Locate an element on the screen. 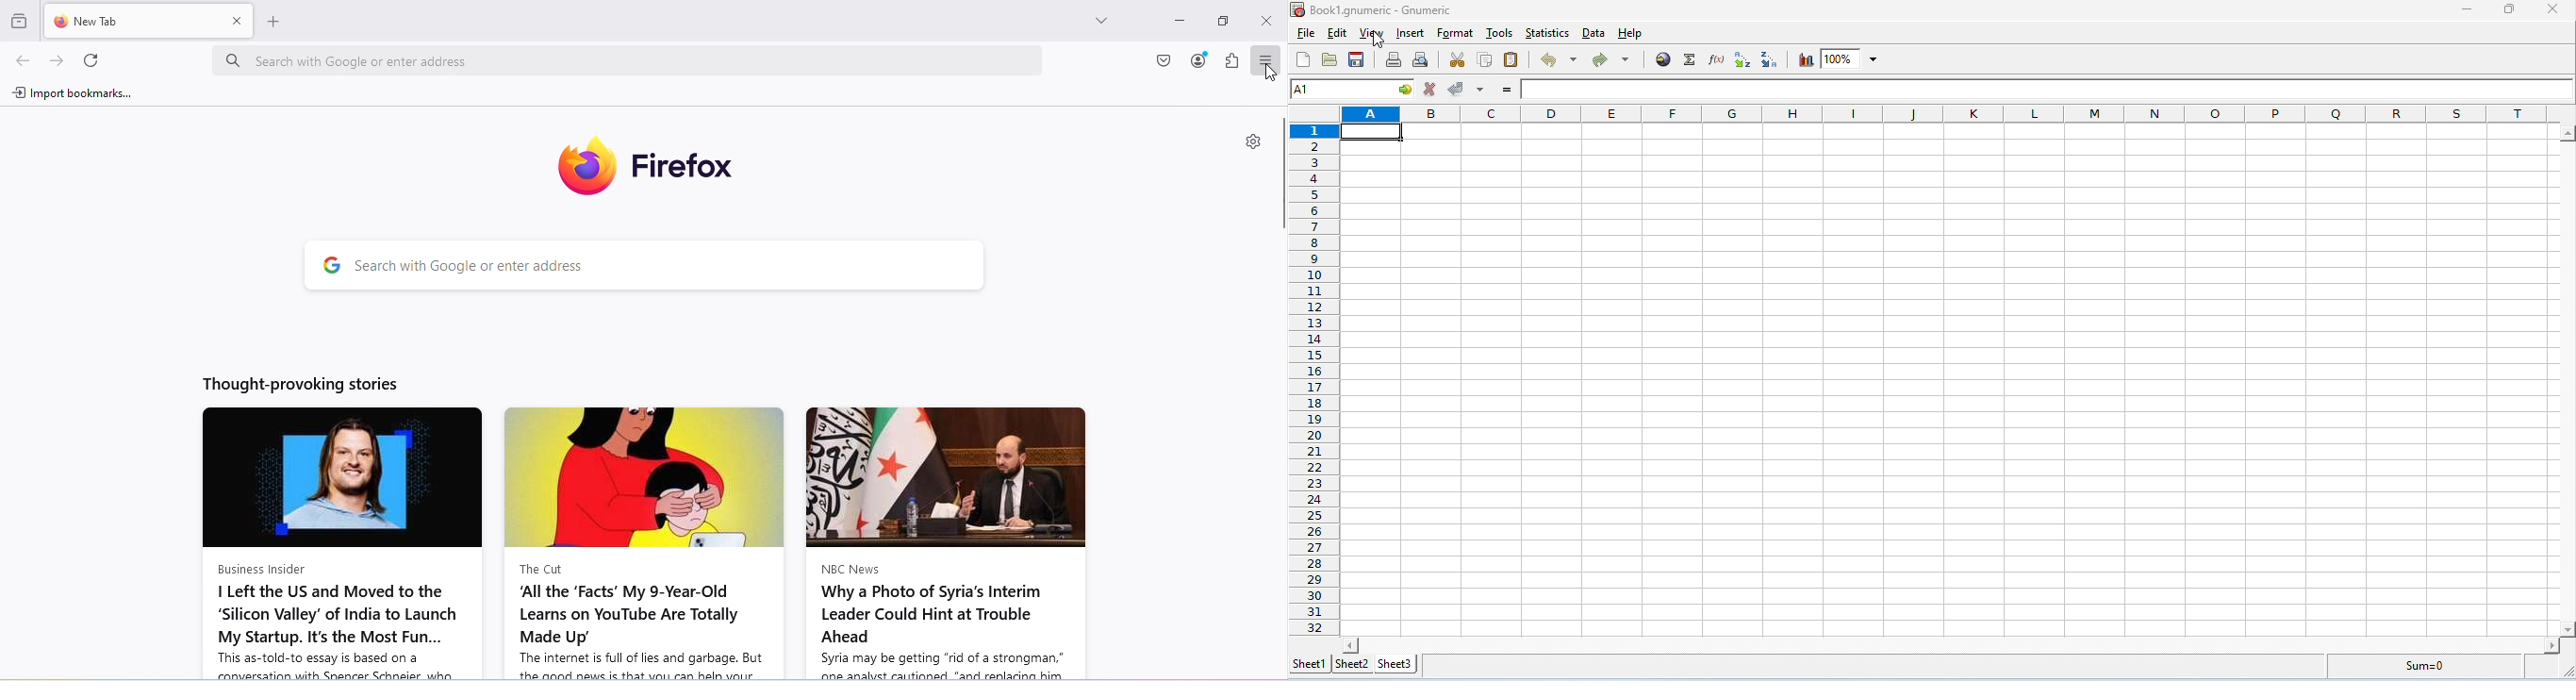 Image resolution: width=2576 pixels, height=700 pixels. function wizard is located at coordinates (1716, 58).